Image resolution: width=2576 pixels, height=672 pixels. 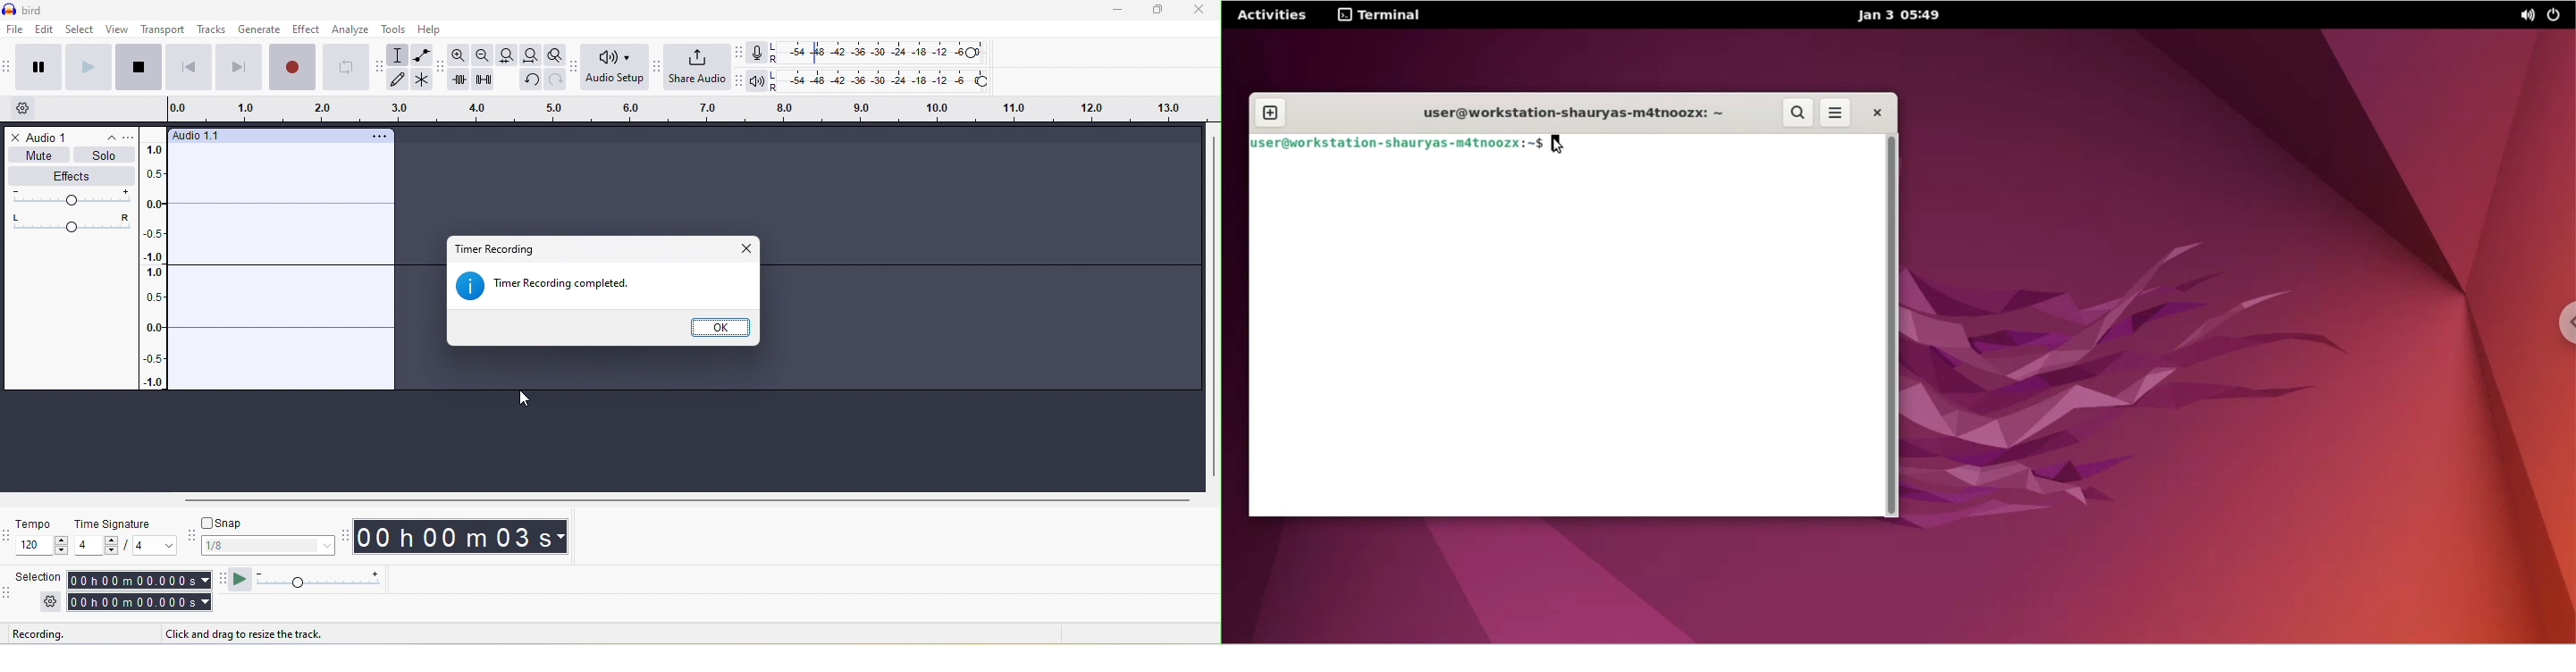 I want to click on Activities, so click(x=1273, y=16).